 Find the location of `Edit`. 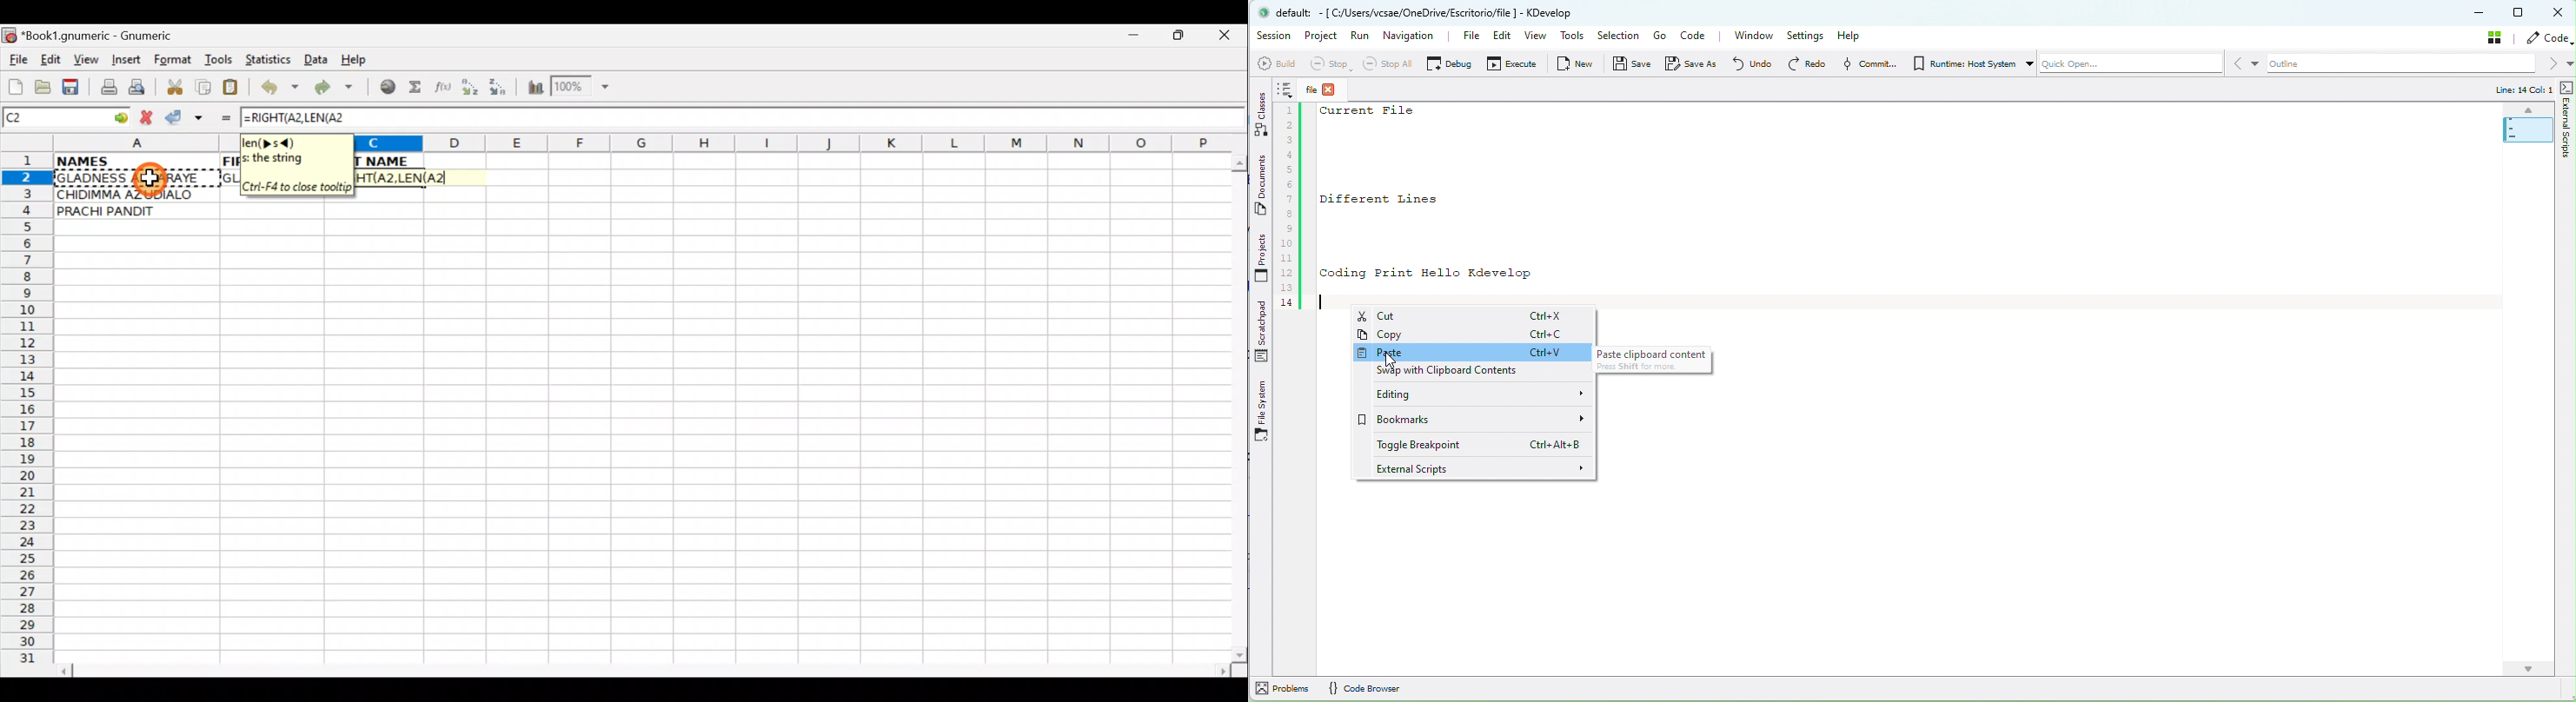

Edit is located at coordinates (50, 59).